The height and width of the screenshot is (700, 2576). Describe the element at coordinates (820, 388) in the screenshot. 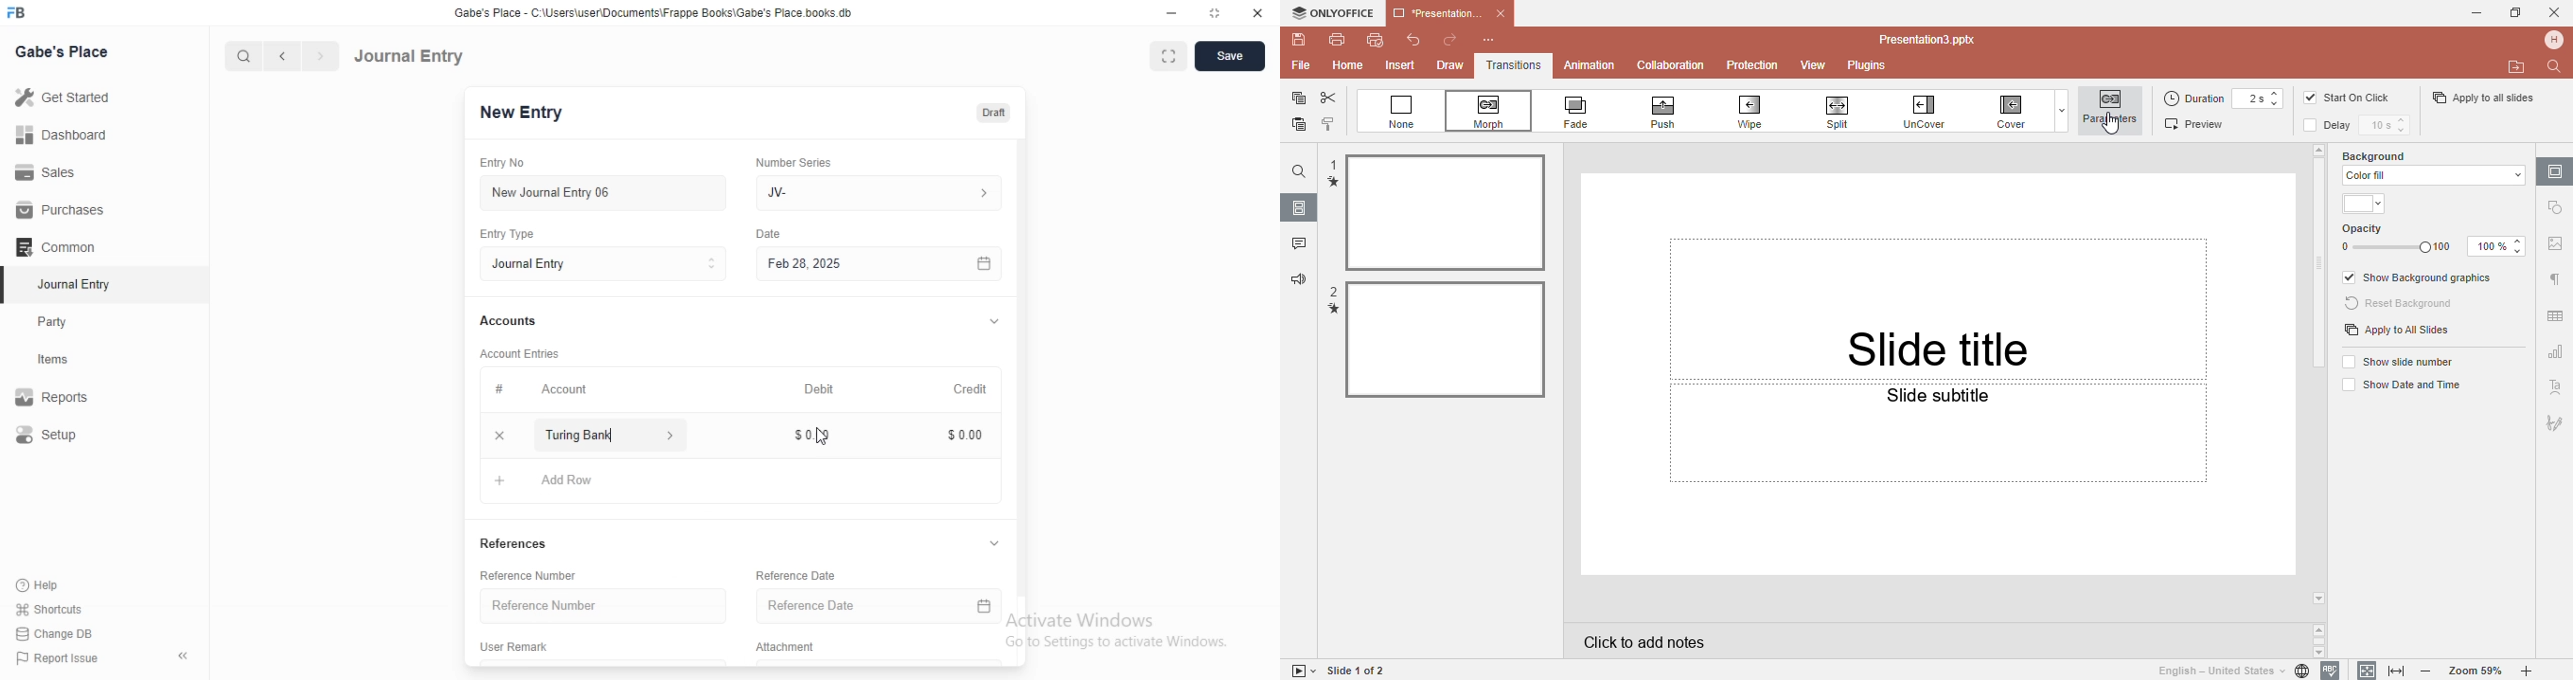

I see `Debit` at that location.